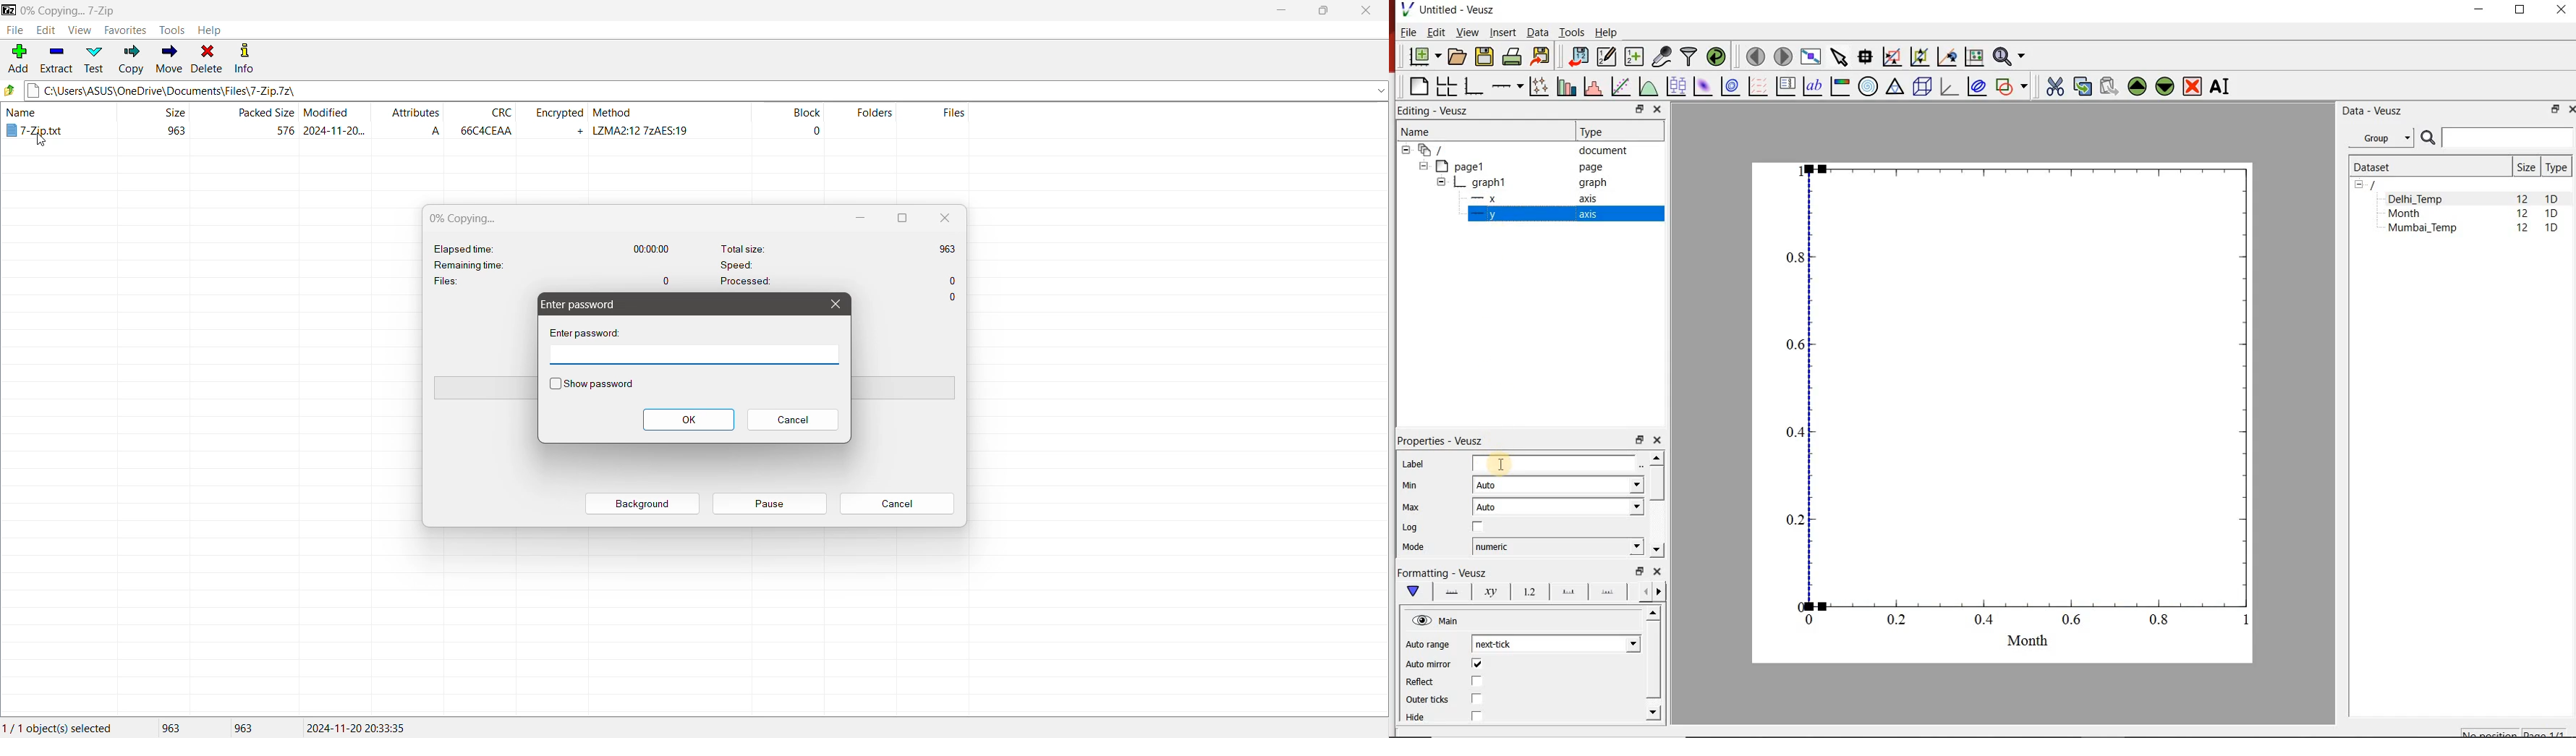  What do you see at coordinates (335, 122) in the screenshot?
I see `File modified date` at bounding box center [335, 122].